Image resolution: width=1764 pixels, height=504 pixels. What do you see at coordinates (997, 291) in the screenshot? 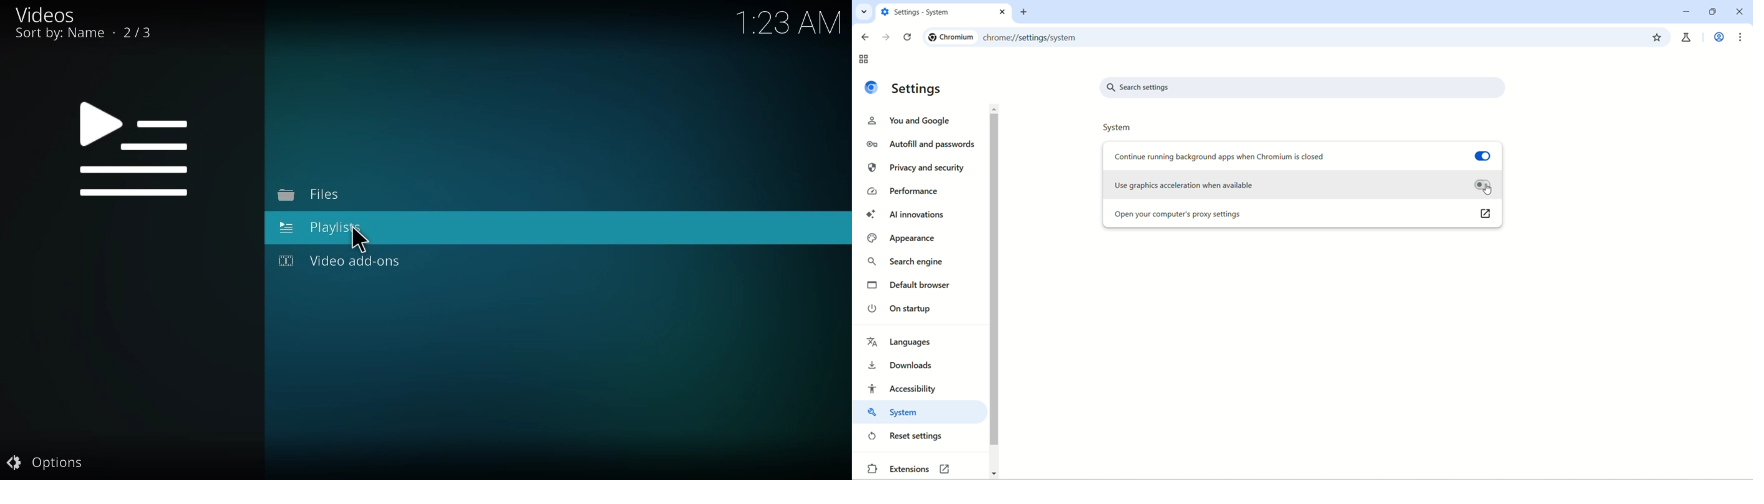
I see `vertical scroll bar` at bounding box center [997, 291].